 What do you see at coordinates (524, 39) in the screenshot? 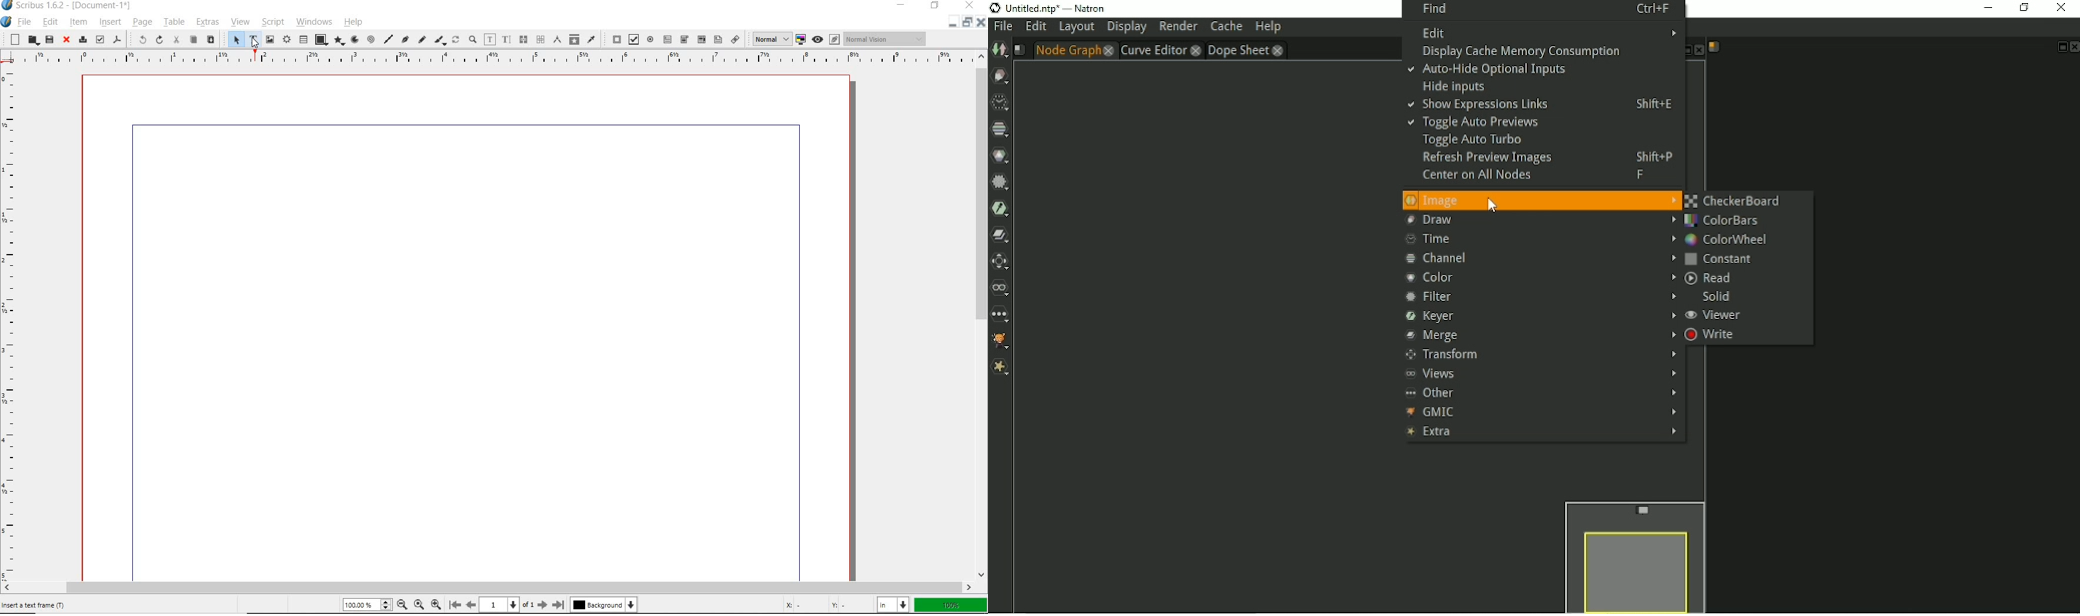
I see `link text frames` at bounding box center [524, 39].